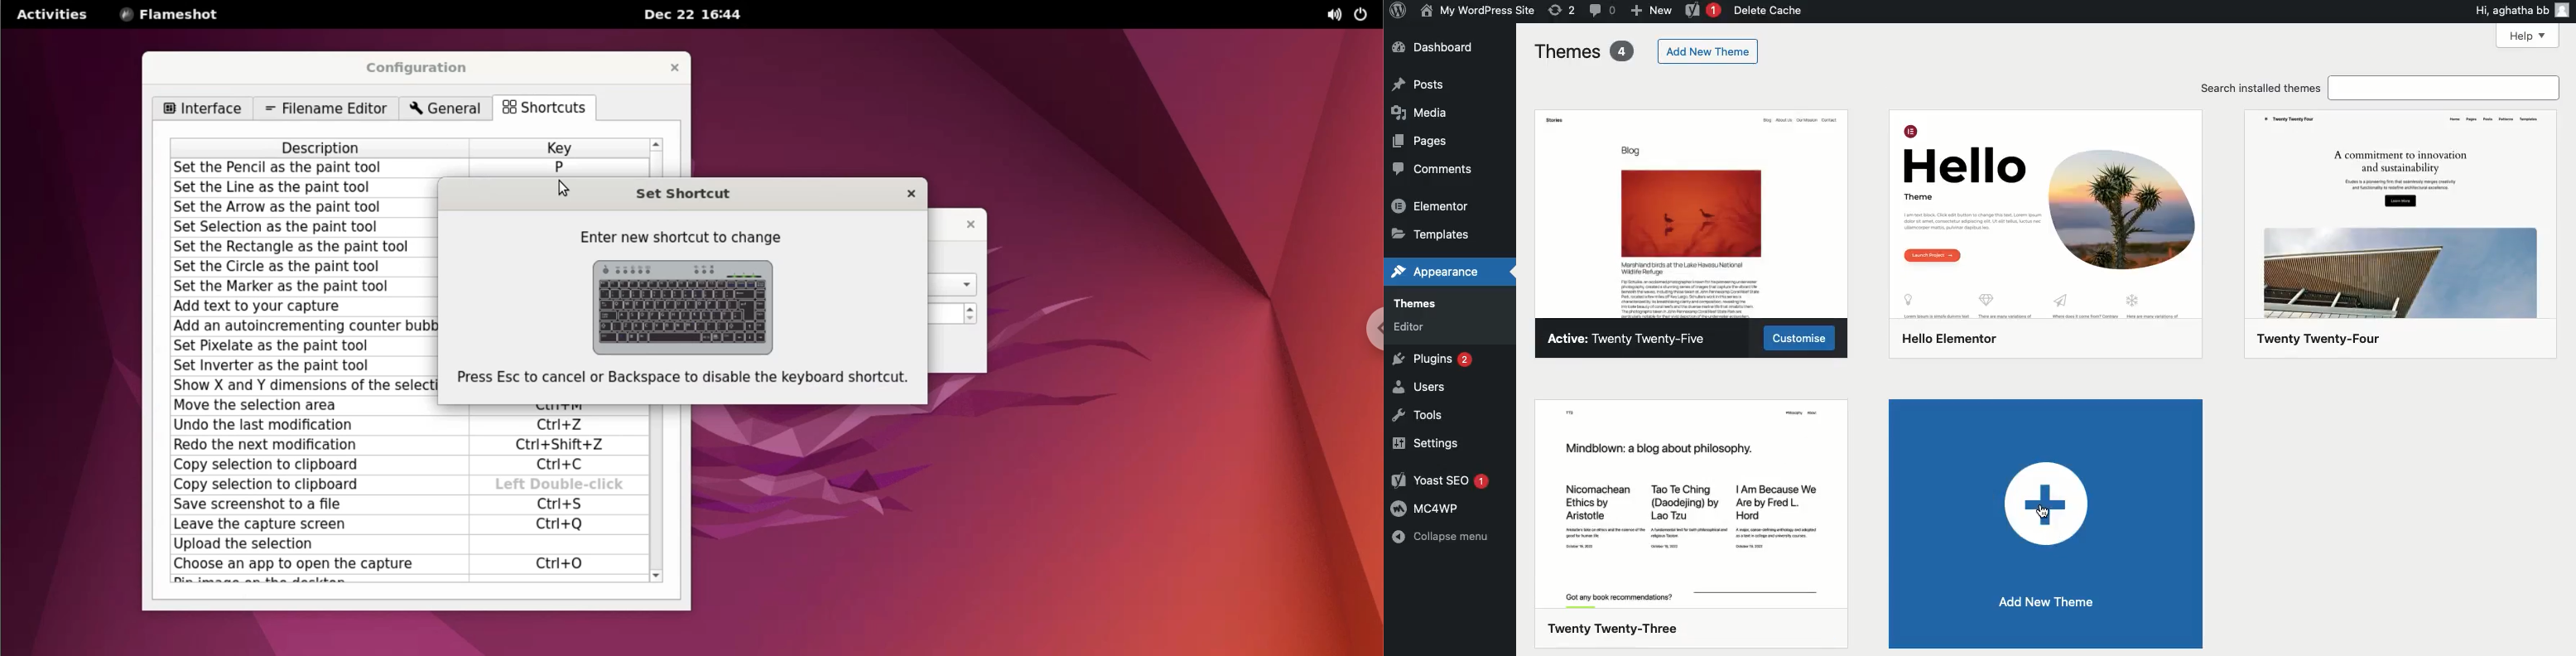 Image resolution: width=2576 pixels, height=672 pixels. Describe the element at coordinates (1424, 110) in the screenshot. I see `Media` at that location.